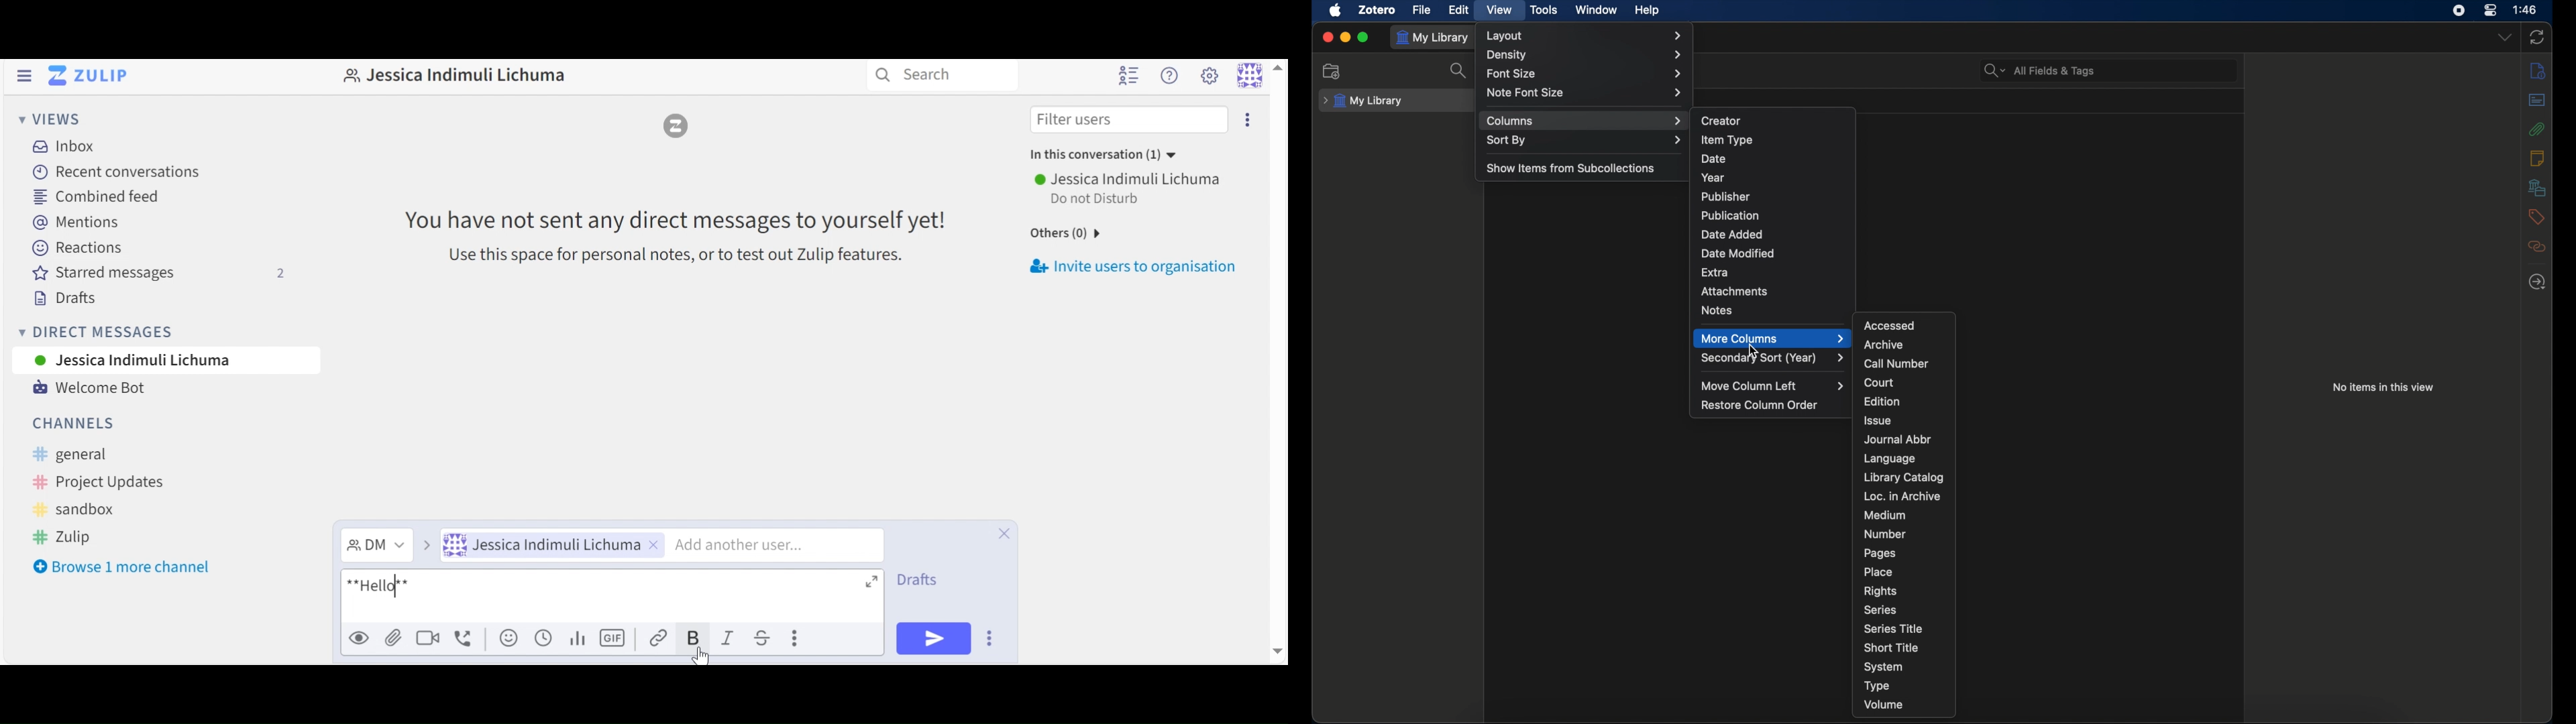  What do you see at coordinates (1901, 495) in the screenshot?
I see `loc.in archive` at bounding box center [1901, 495].